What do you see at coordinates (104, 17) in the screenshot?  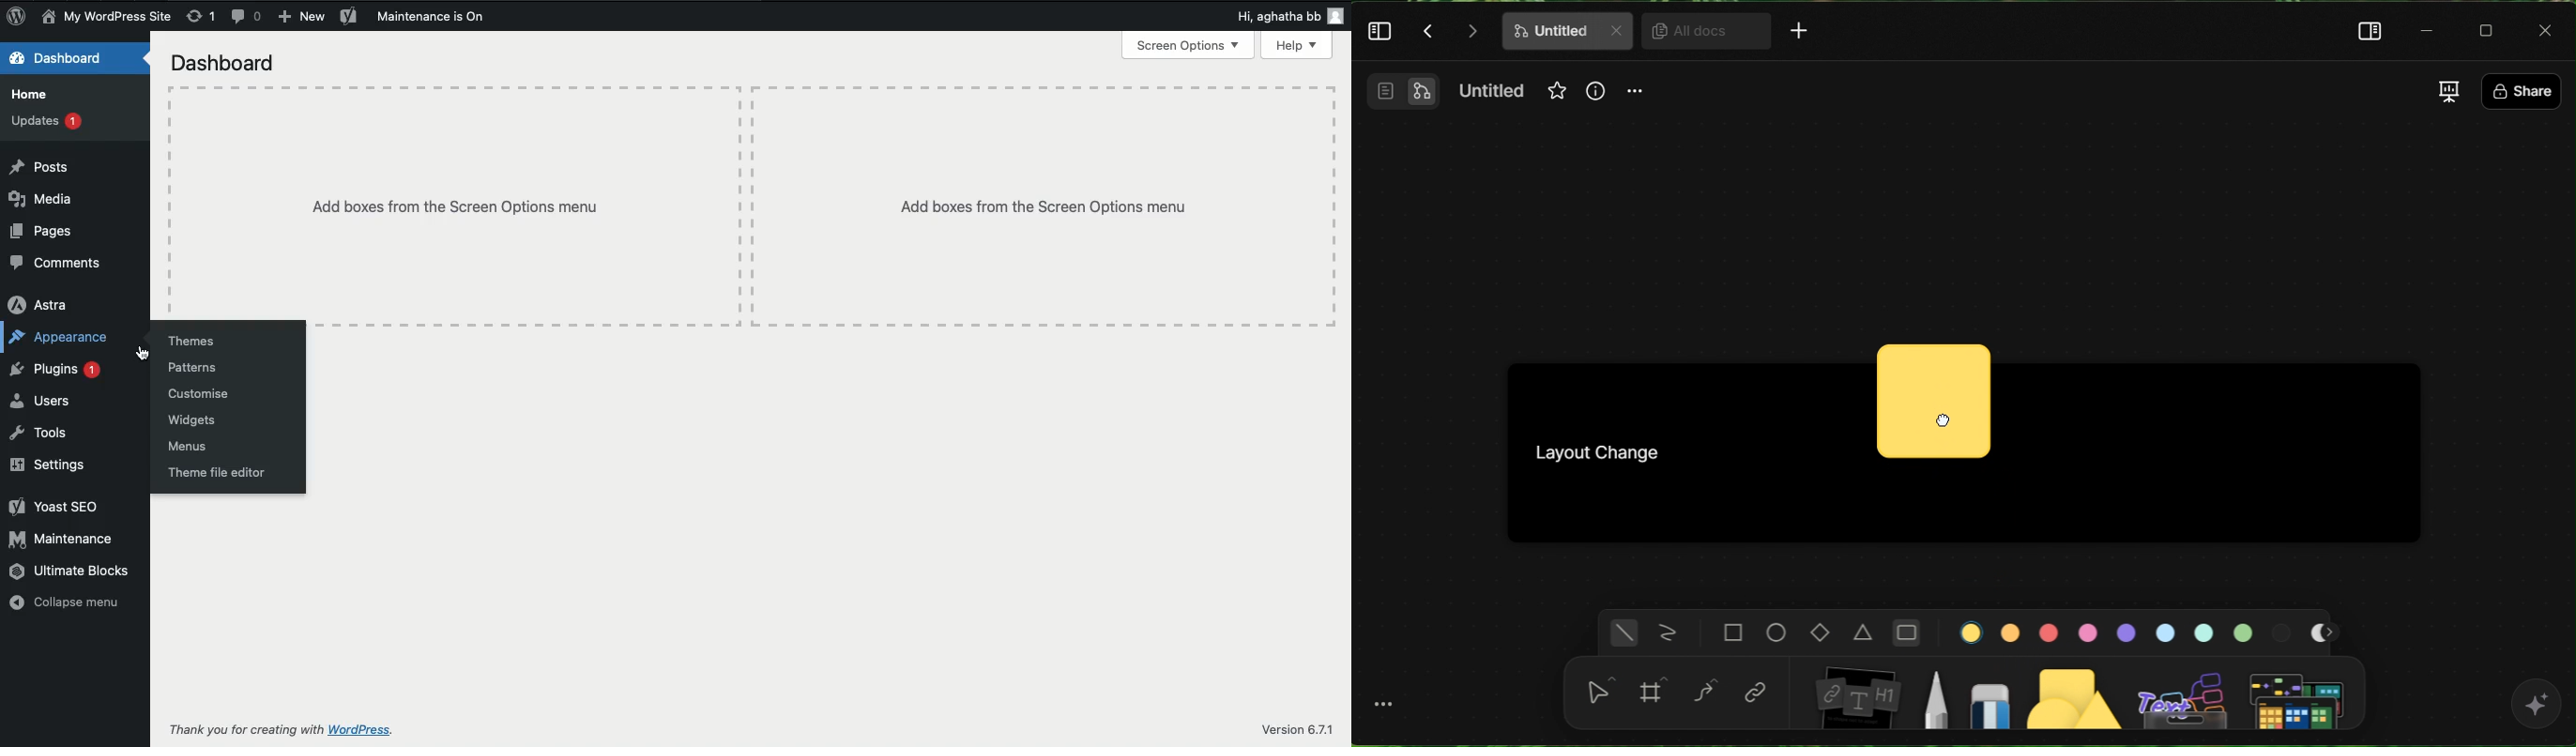 I see `Site` at bounding box center [104, 17].